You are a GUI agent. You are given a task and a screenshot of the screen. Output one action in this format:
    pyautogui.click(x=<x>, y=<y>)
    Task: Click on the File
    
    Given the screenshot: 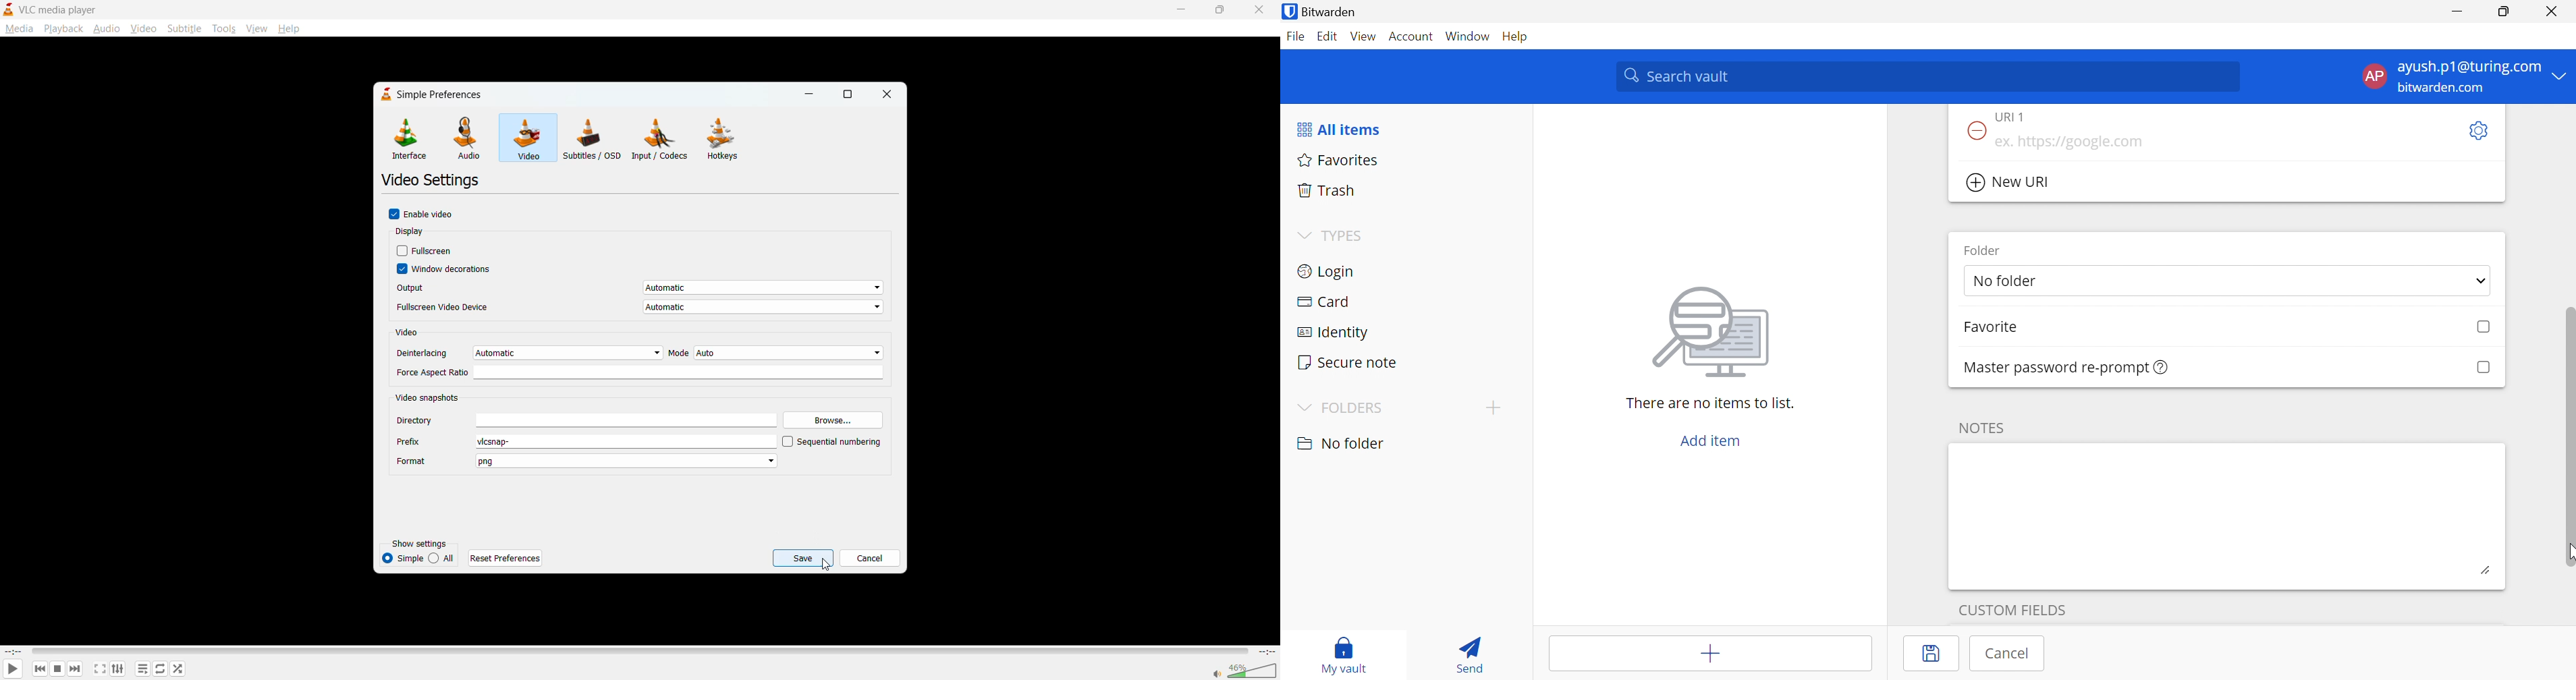 What is the action you would take?
    pyautogui.click(x=1295, y=36)
    